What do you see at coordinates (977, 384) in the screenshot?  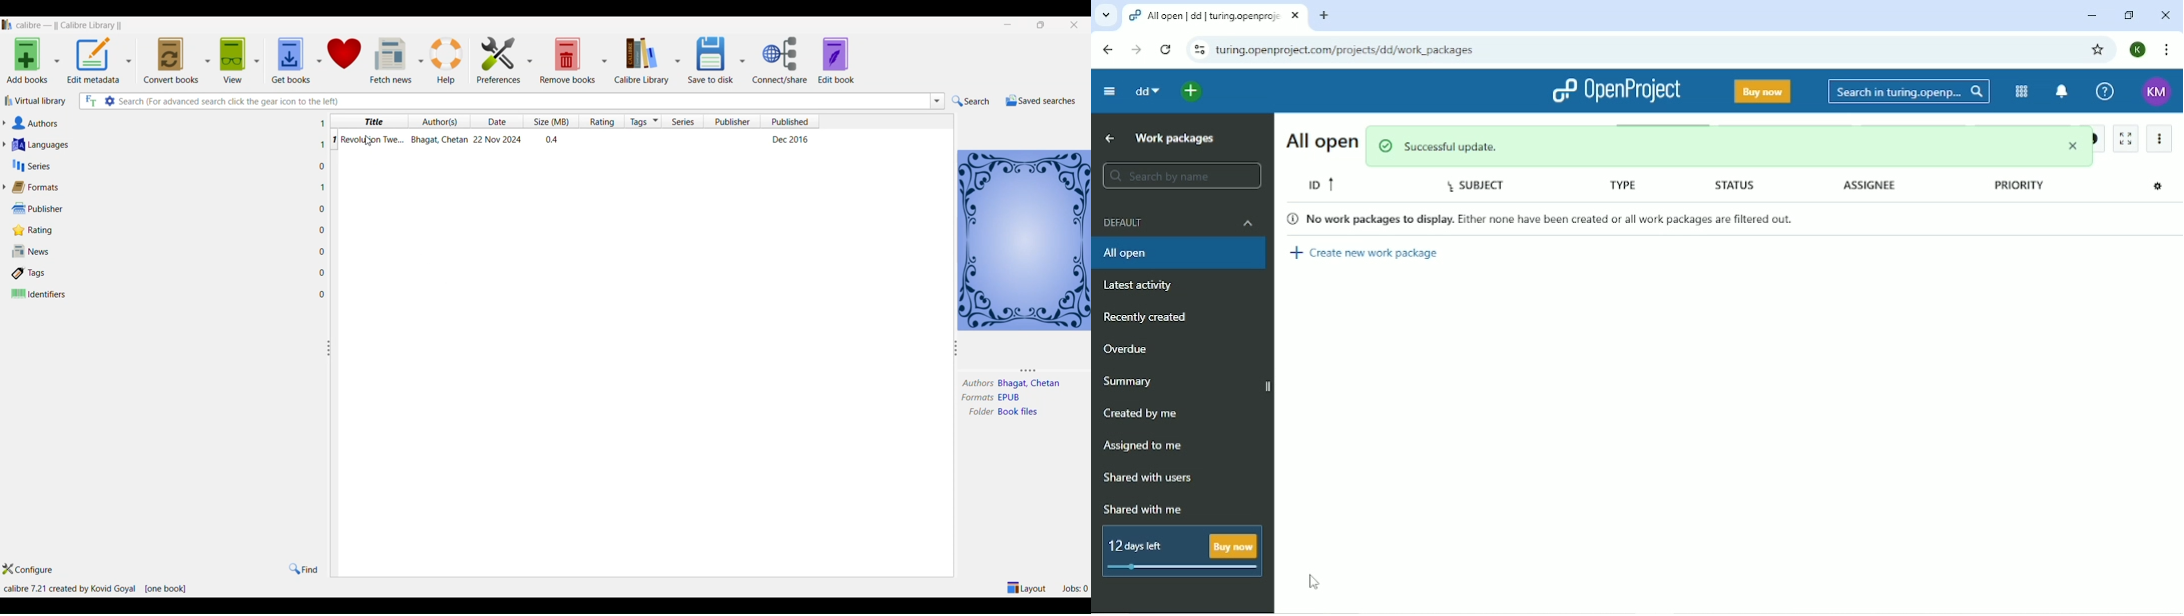 I see `authors` at bounding box center [977, 384].